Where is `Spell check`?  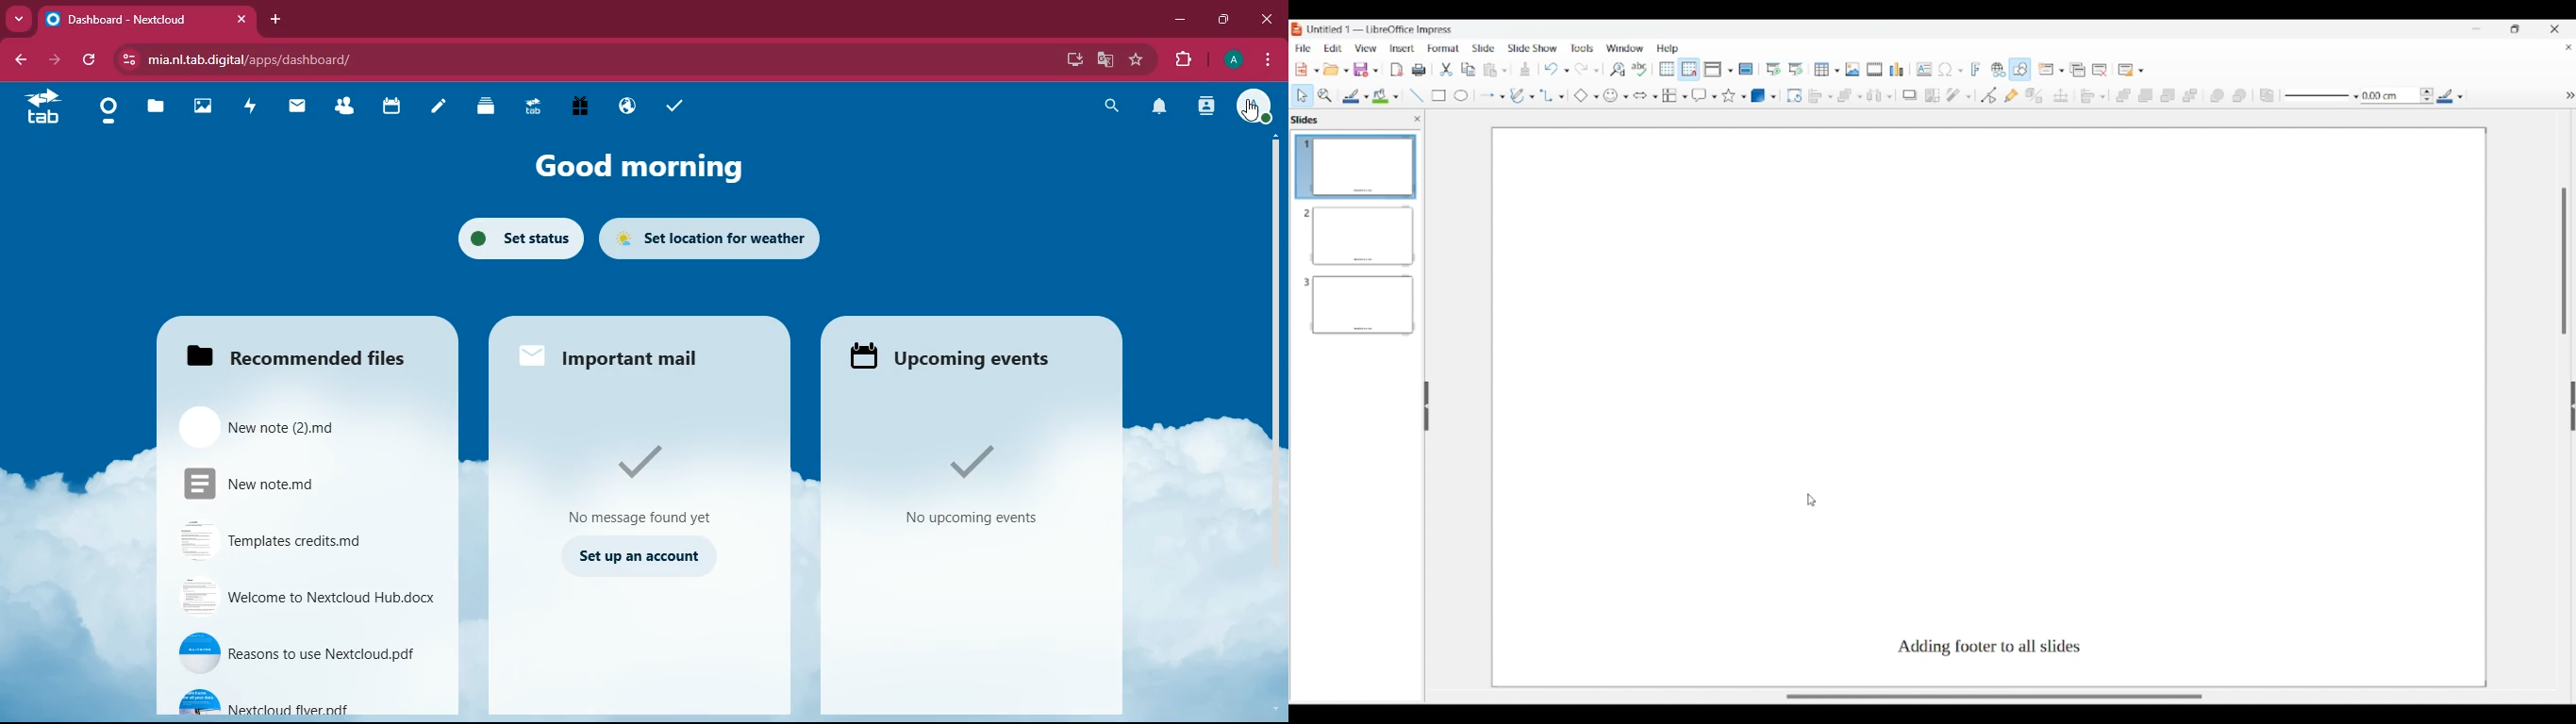
Spell check is located at coordinates (1639, 69).